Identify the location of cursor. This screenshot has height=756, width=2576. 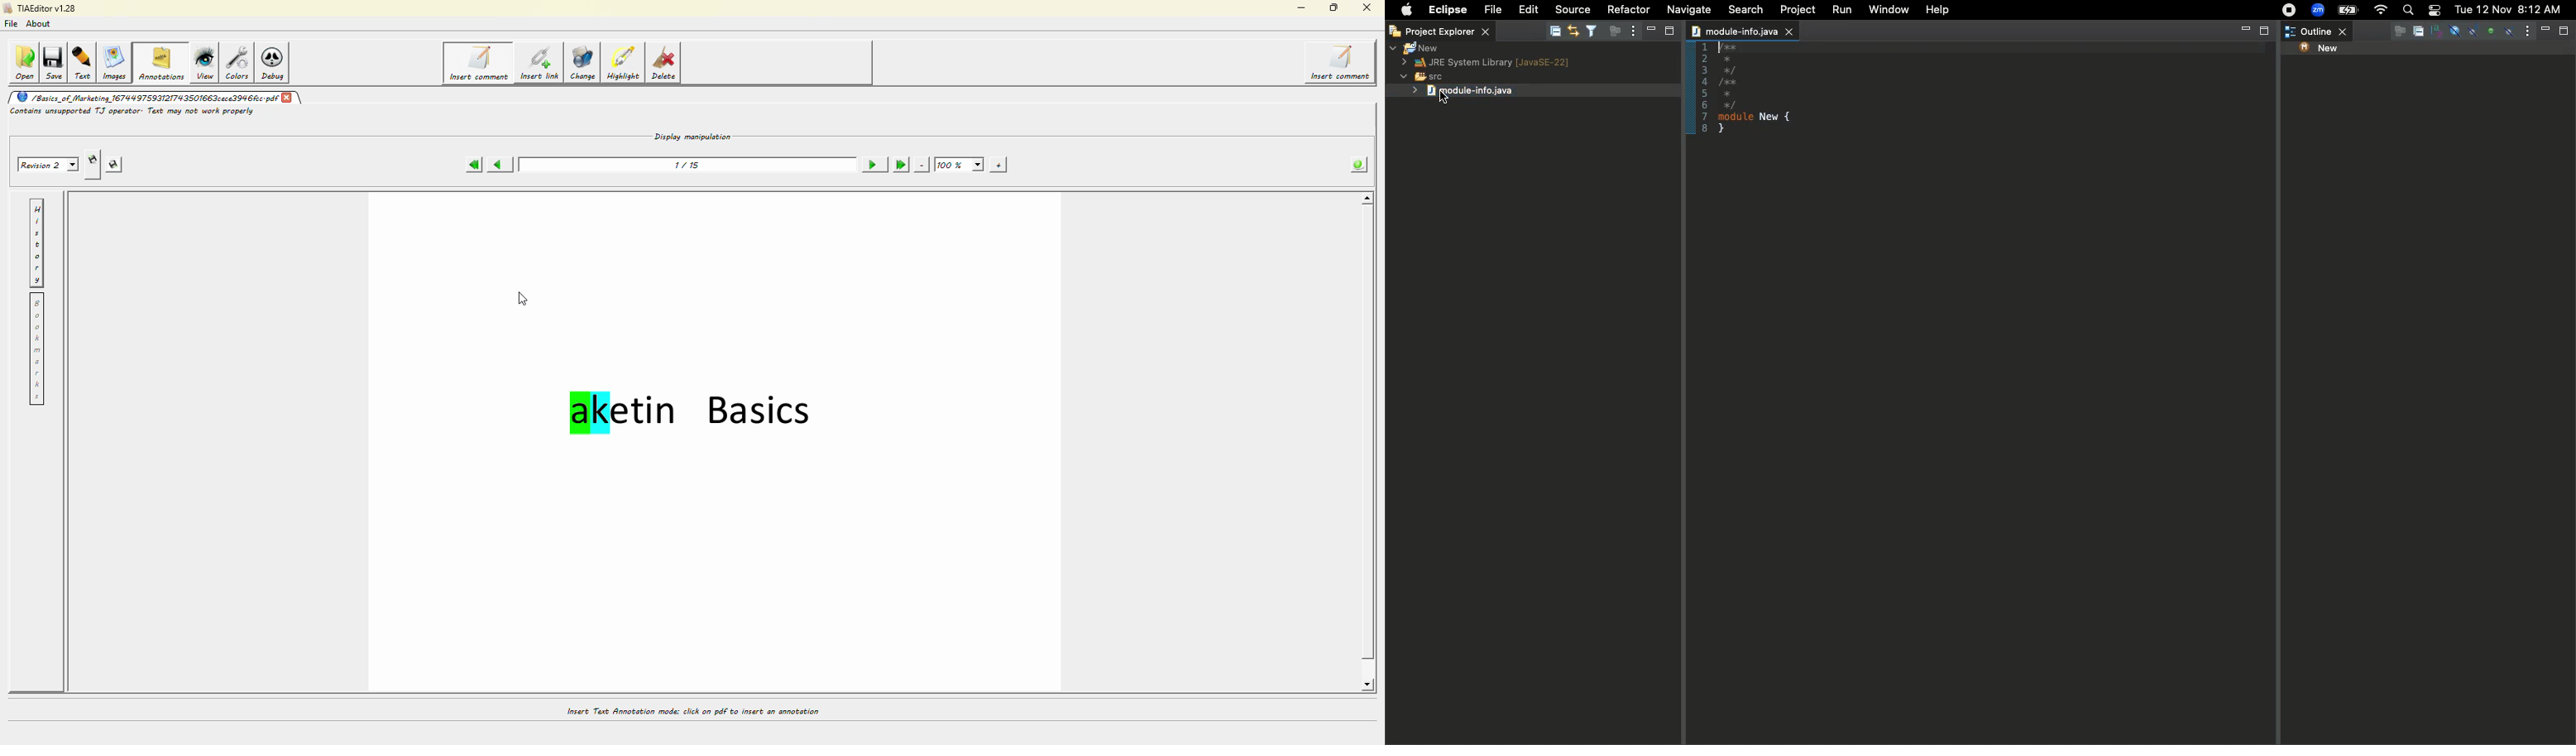
(527, 297).